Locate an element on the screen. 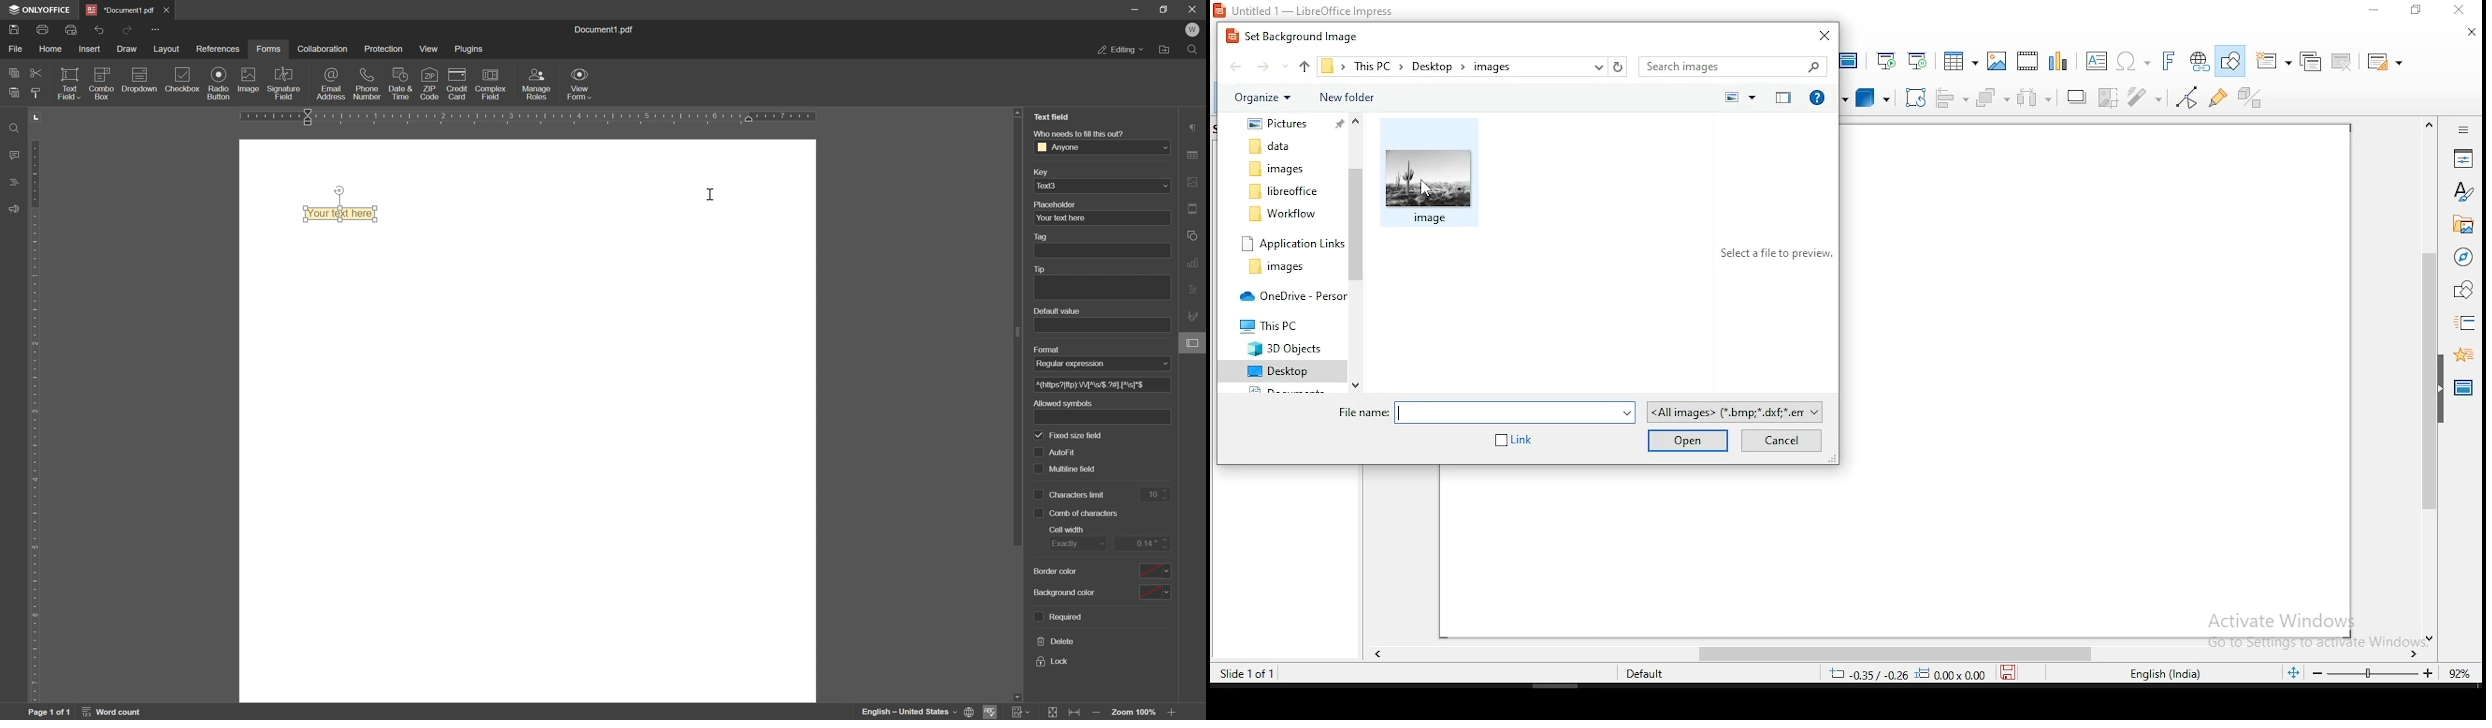 Image resolution: width=2492 pixels, height=728 pixels. insert is located at coordinates (93, 49).